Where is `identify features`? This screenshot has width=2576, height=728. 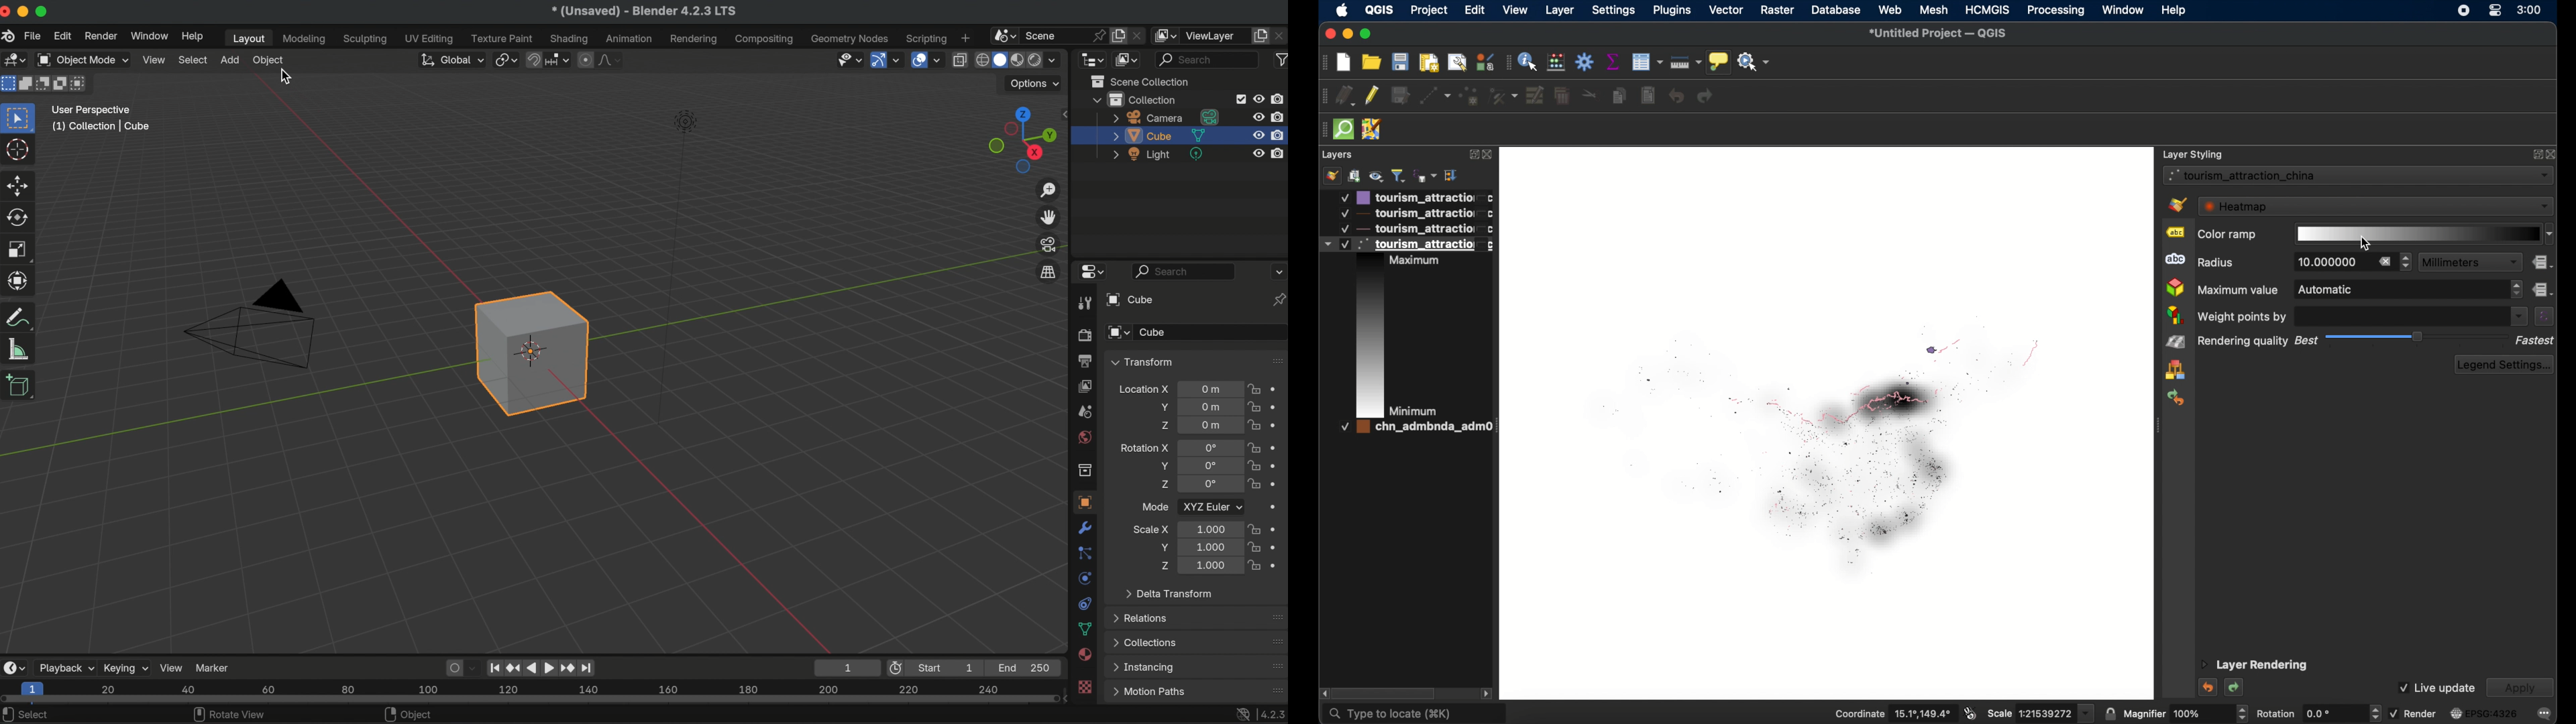
identify features is located at coordinates (1527, 63).